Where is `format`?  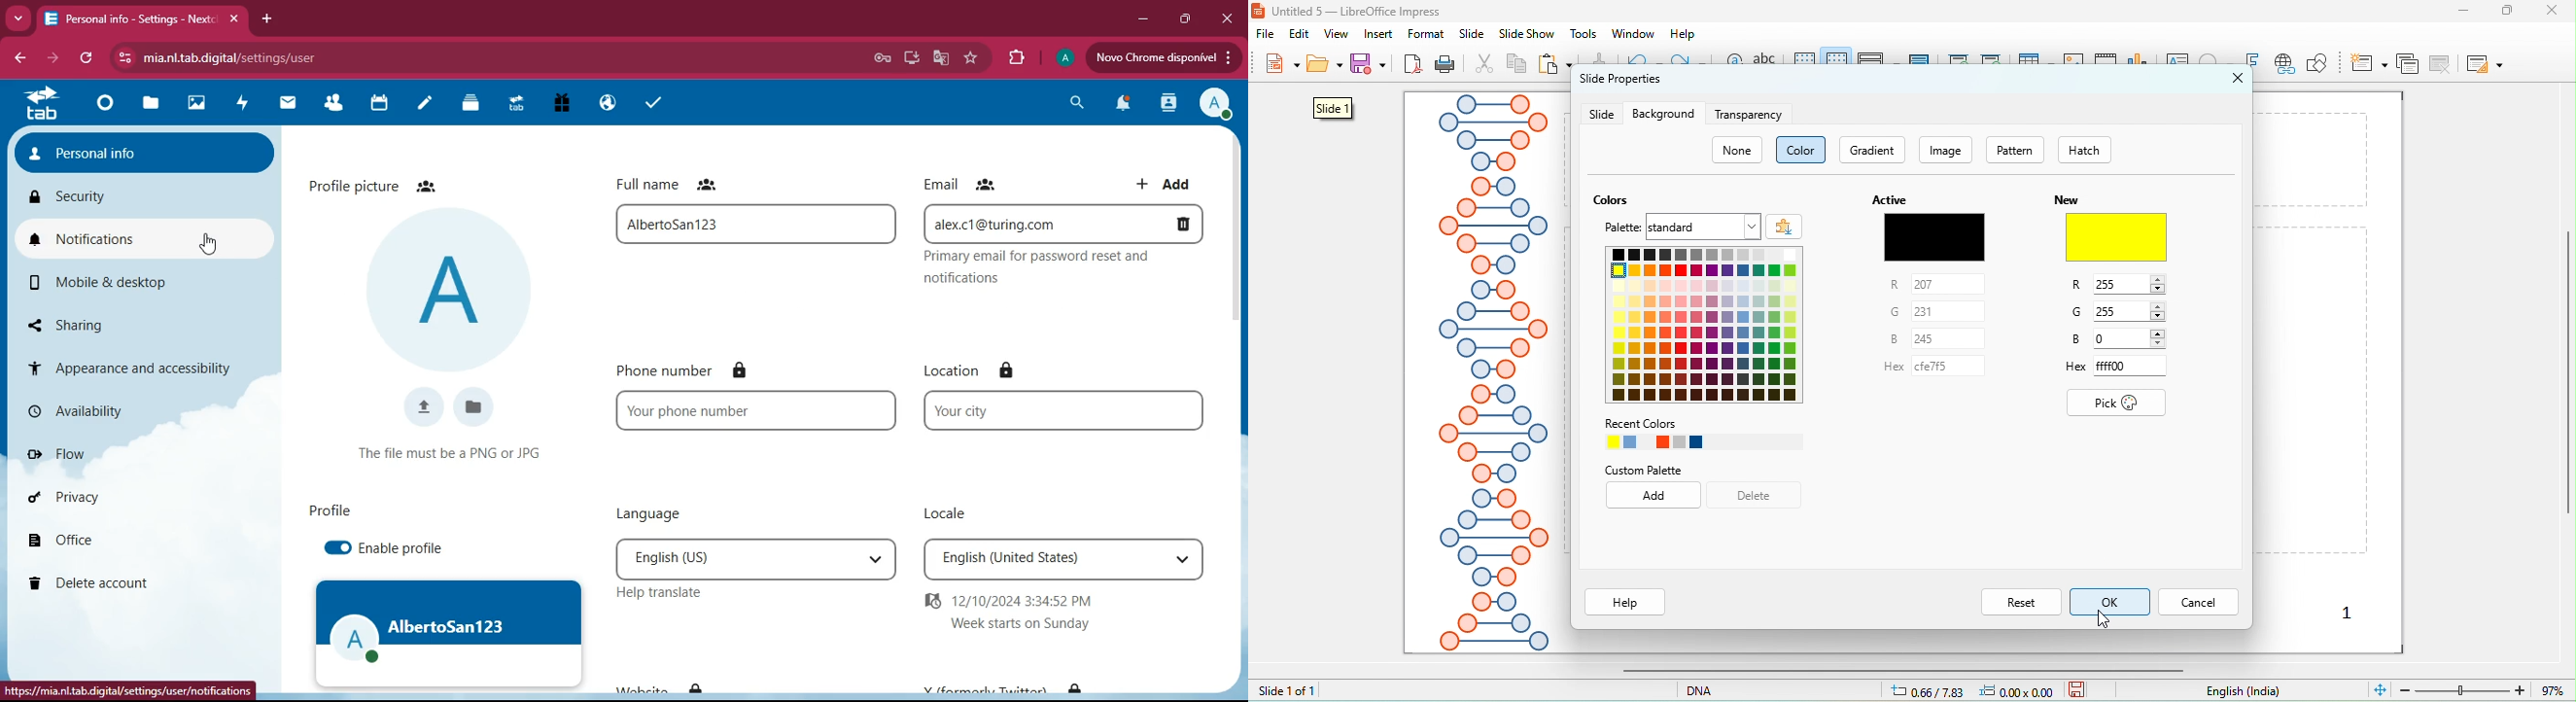
format is located at coordinates (1426, 34).